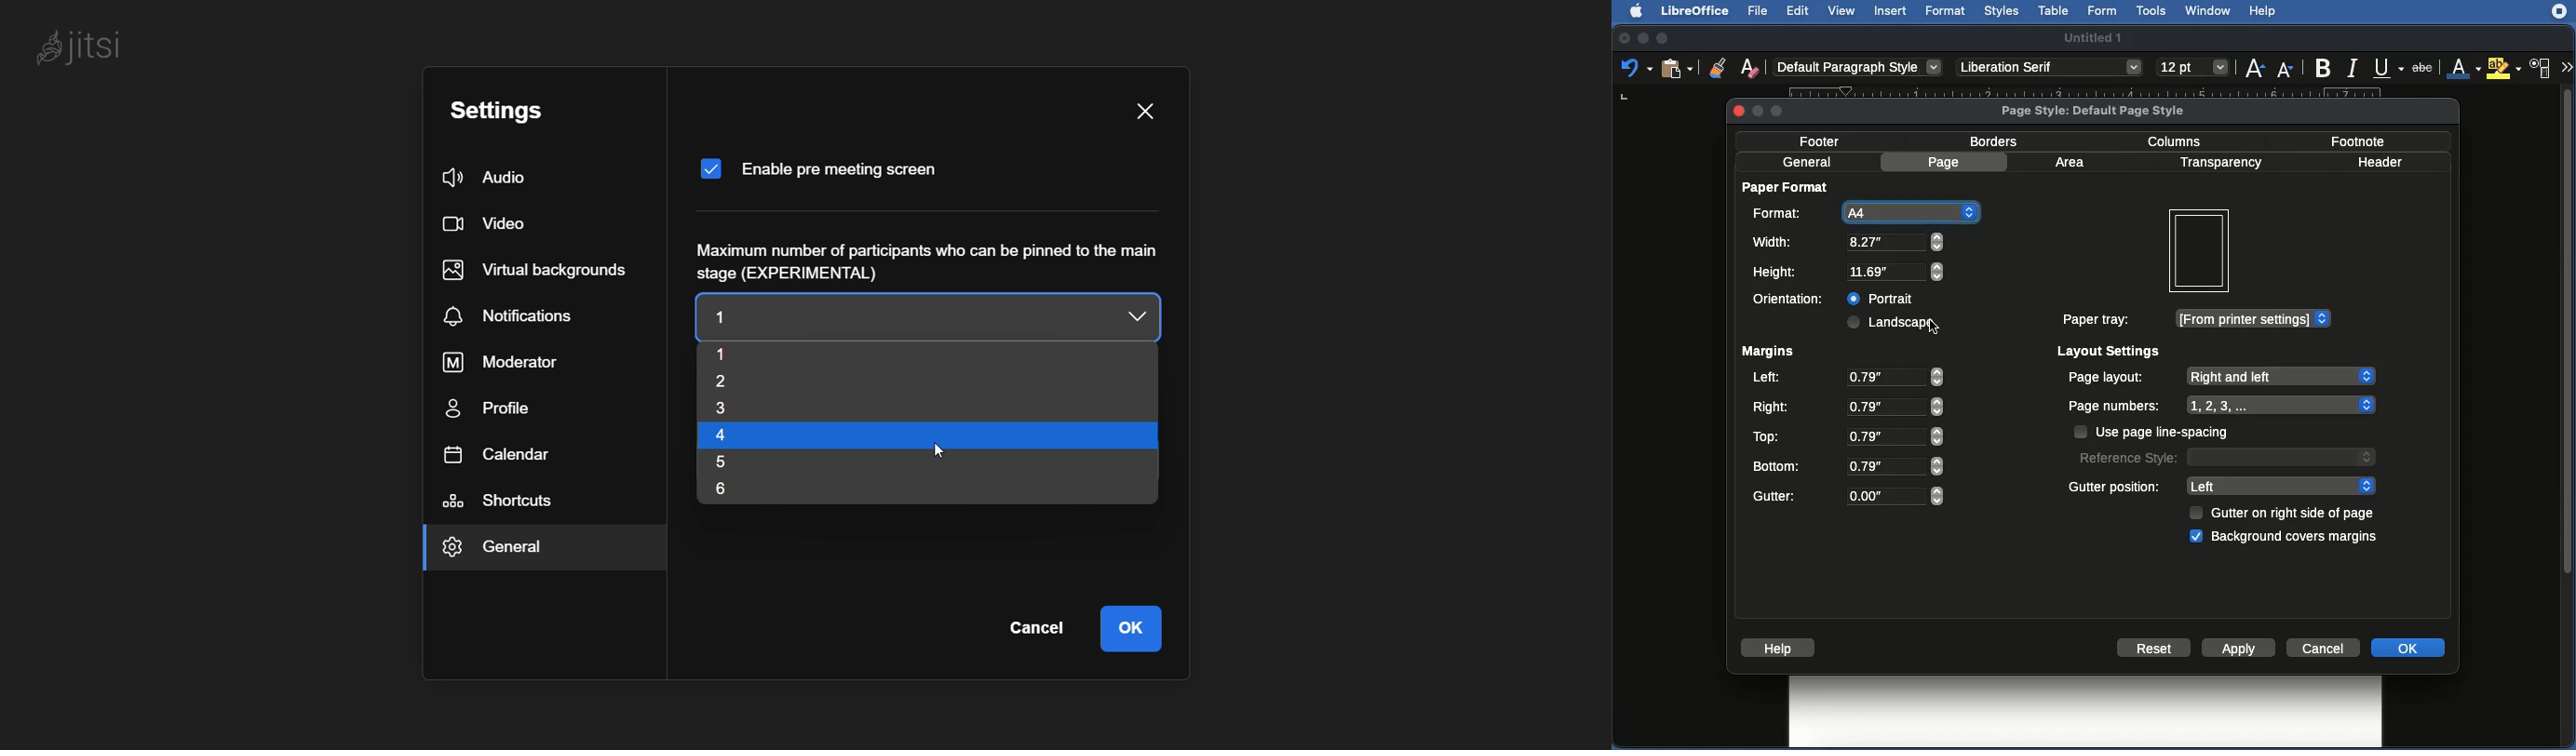  What do you see at coordinates (1789, 191) in the screenshot?
I see `Paper format` at bounding box center [1789, 191].